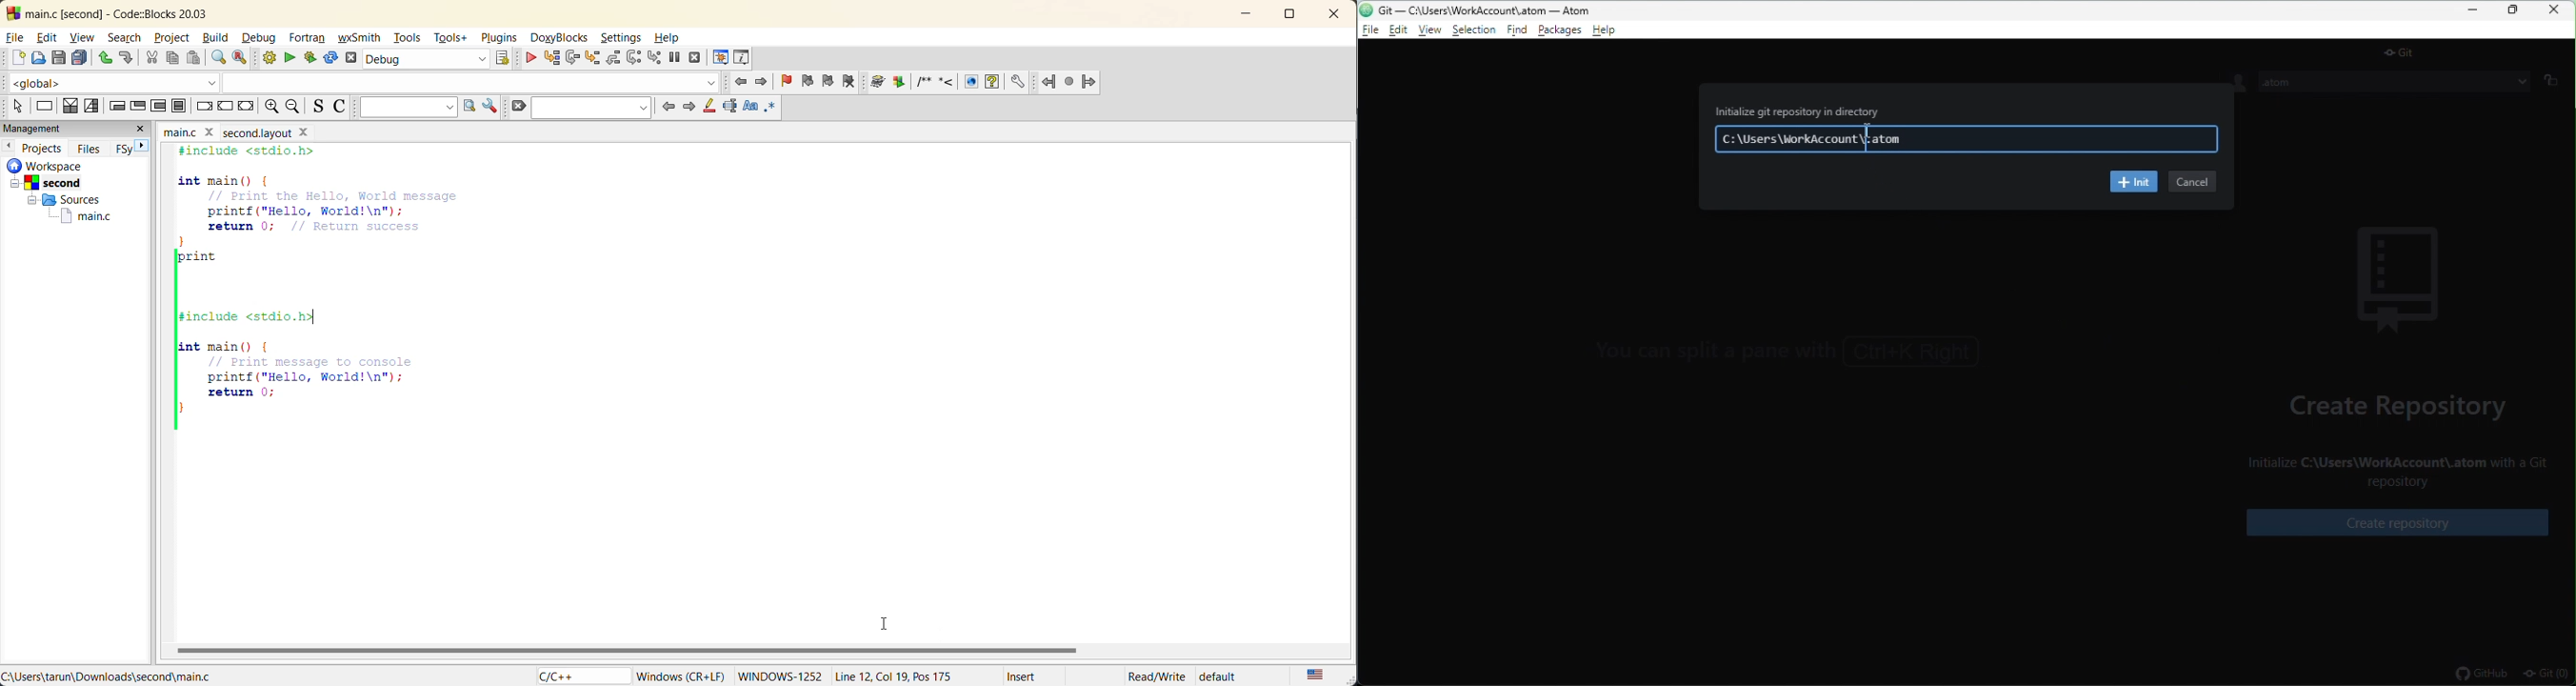 The image size is (2576, 700). Describe the element at coordinates (1233, 677) in the screenshot. I see `default` at that location.